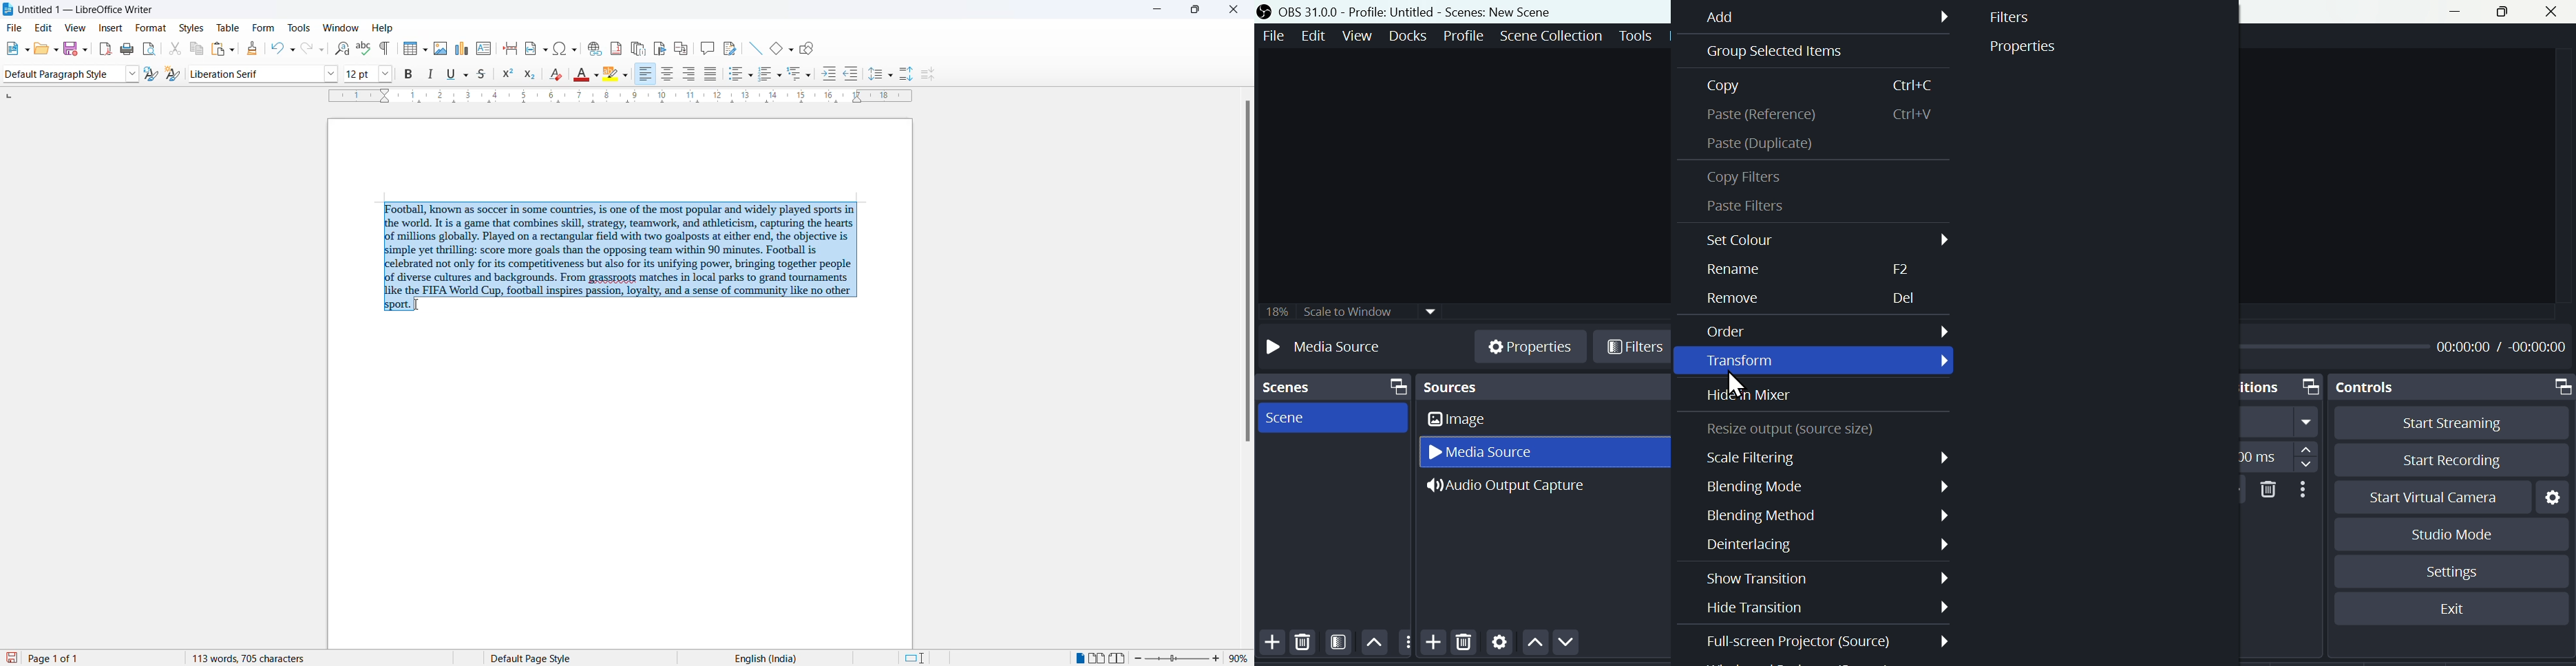  Describe the element at coordinates (1754, 178) in the screenshot. I see `Copy Filters` at that location.